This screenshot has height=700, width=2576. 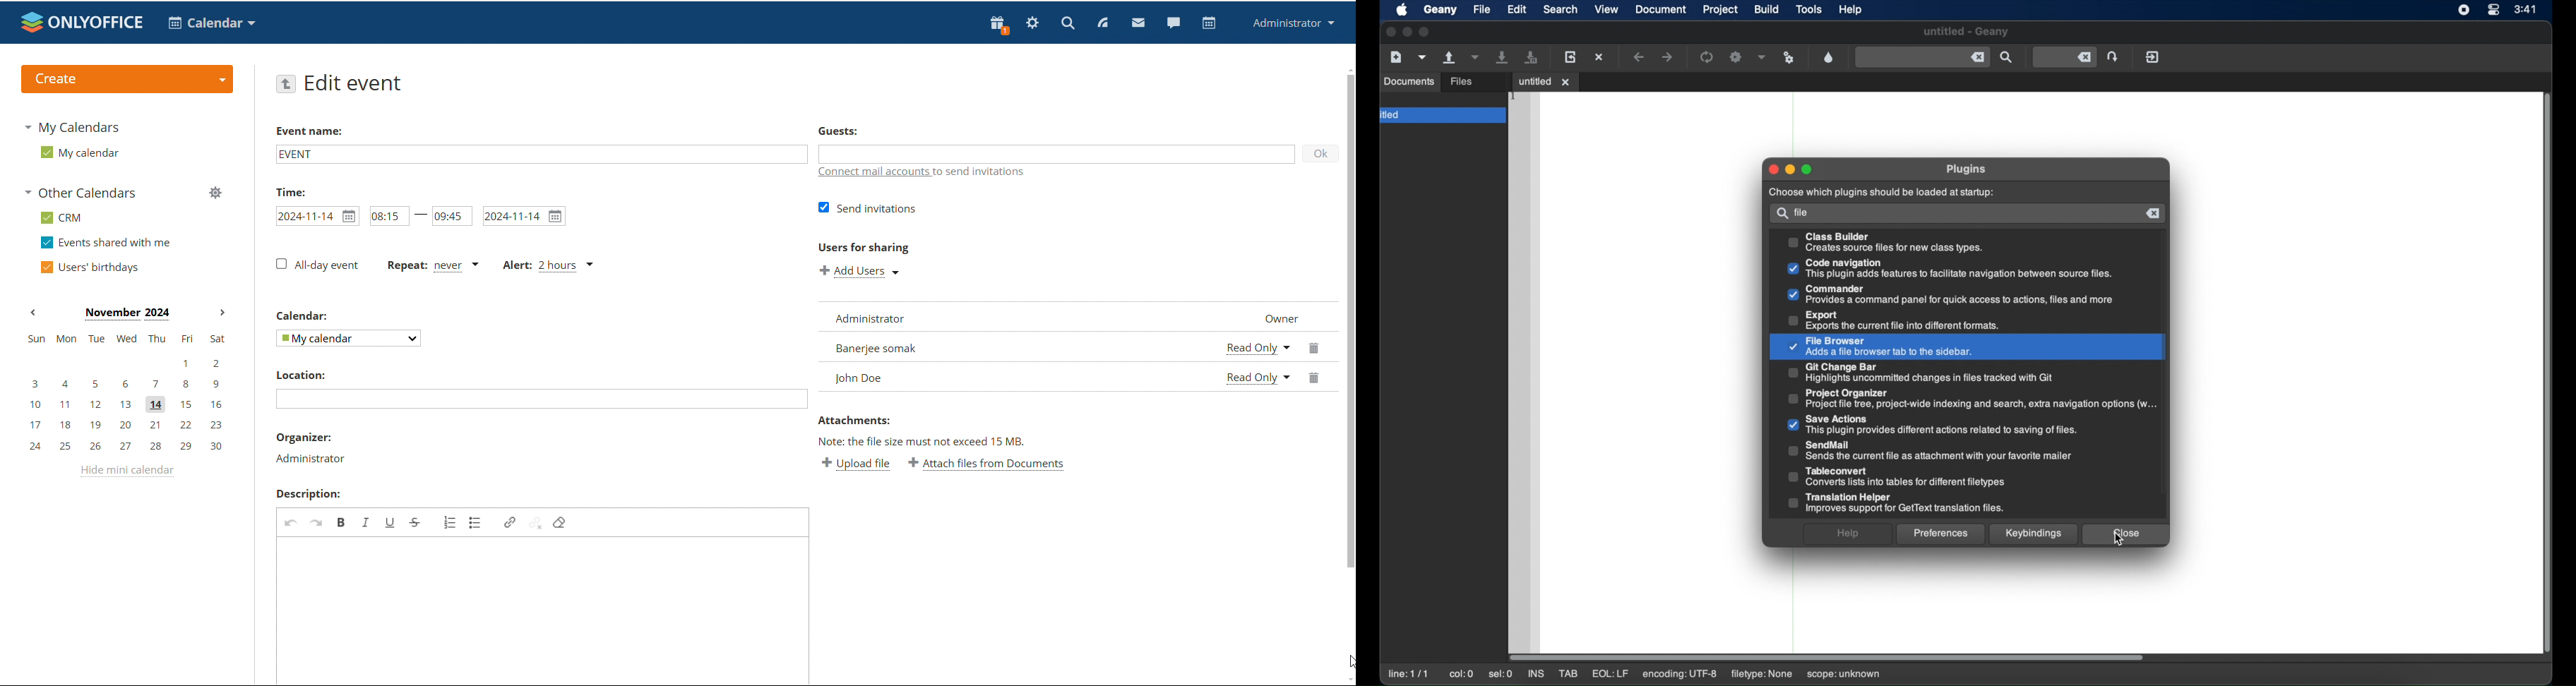 What do you see at coordinates (83, 192) in the screenshot?
I see `other calendars` at bounding box center [83, 192].